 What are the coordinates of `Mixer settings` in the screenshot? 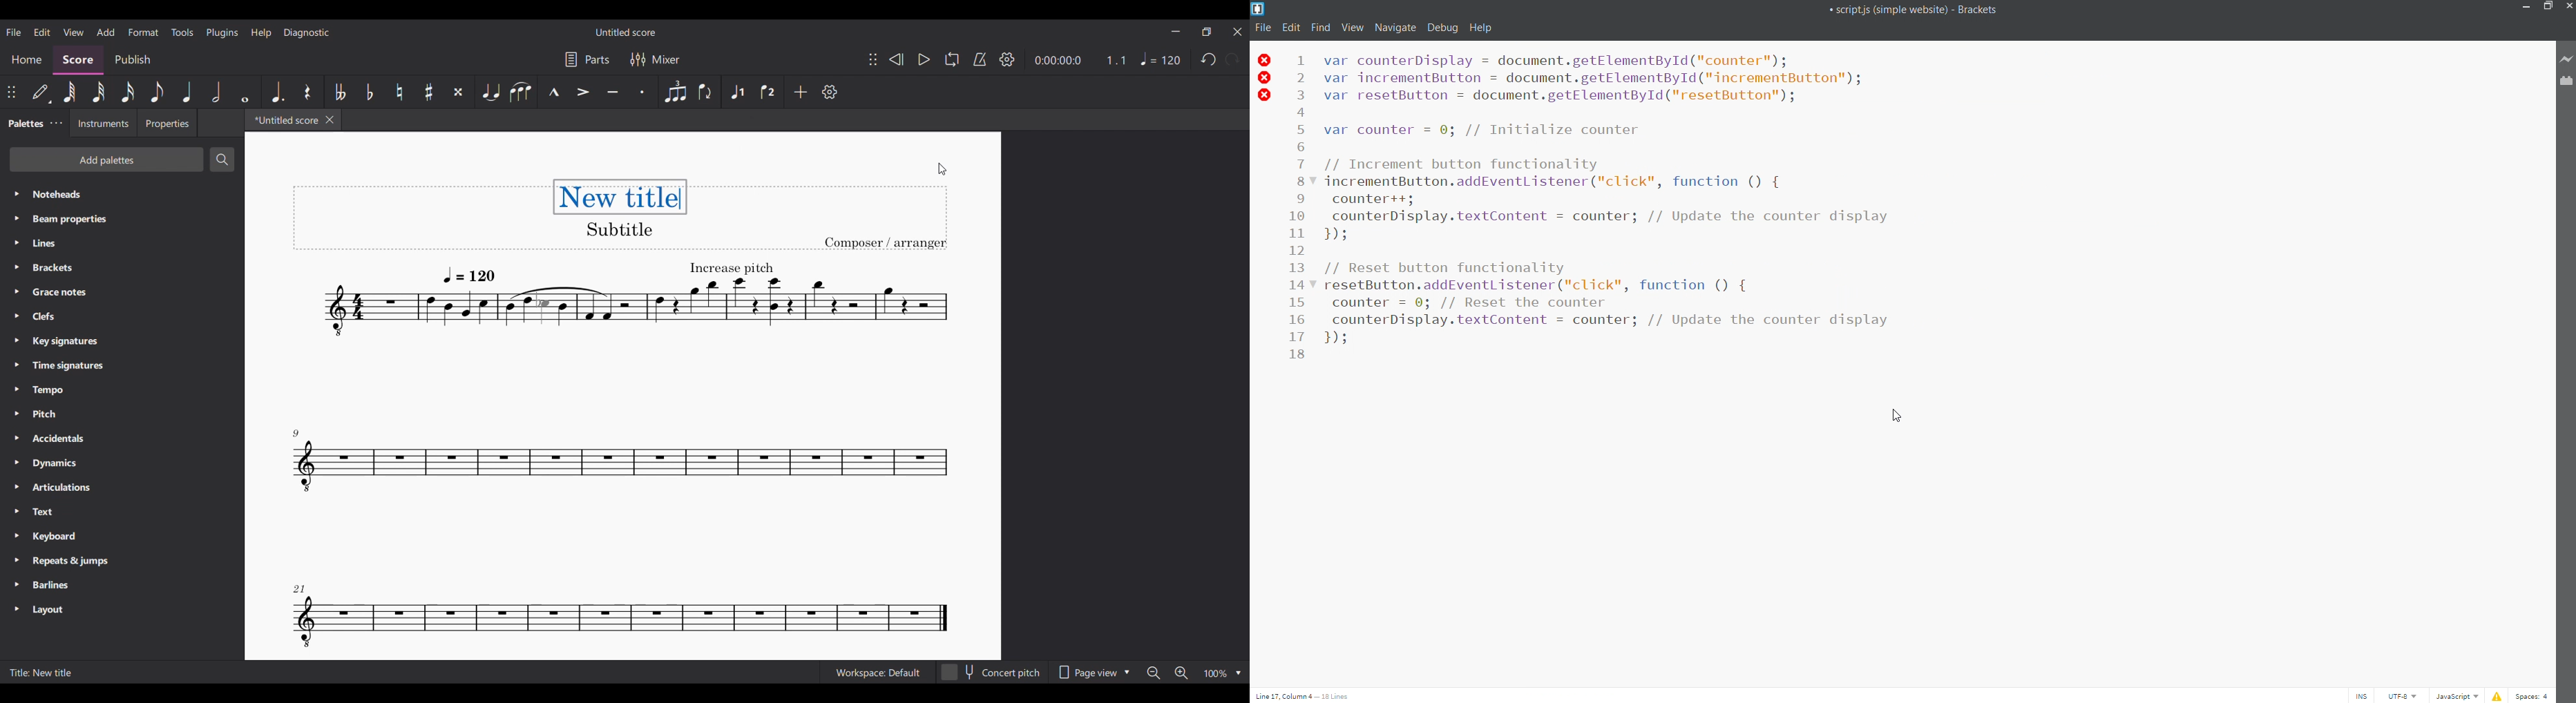 It's located at (656, 60).